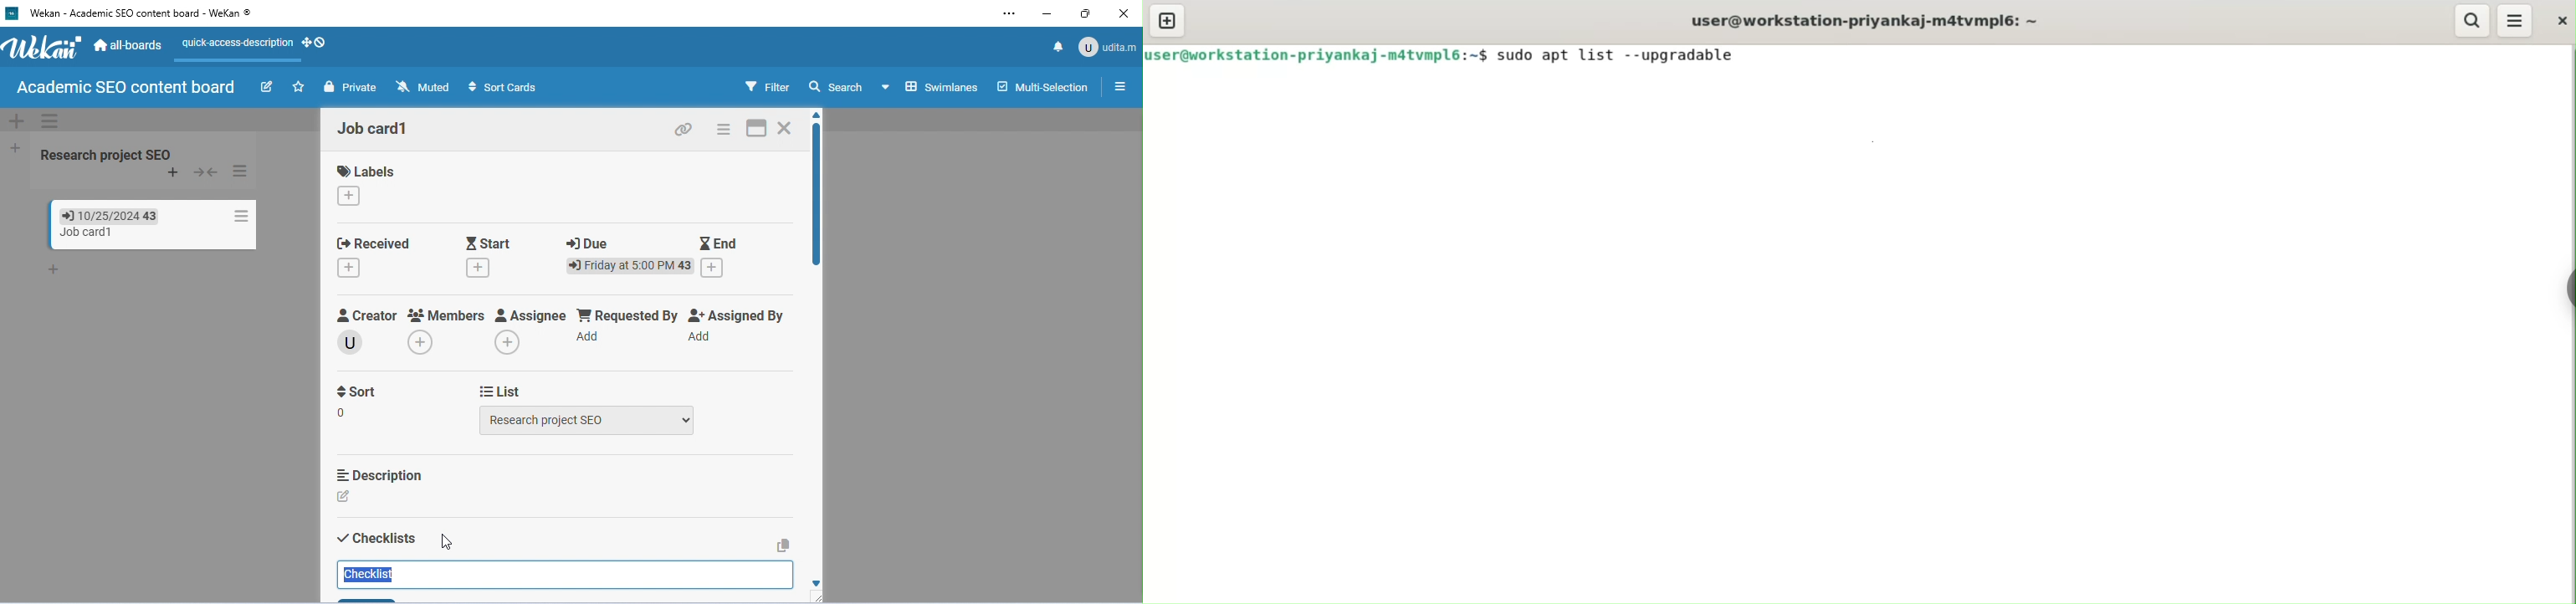 The height and width of the screenshot is (616, 2576). Describe the element at coordinates (591, 337) in the screenshot. I see `add requester` at that location.